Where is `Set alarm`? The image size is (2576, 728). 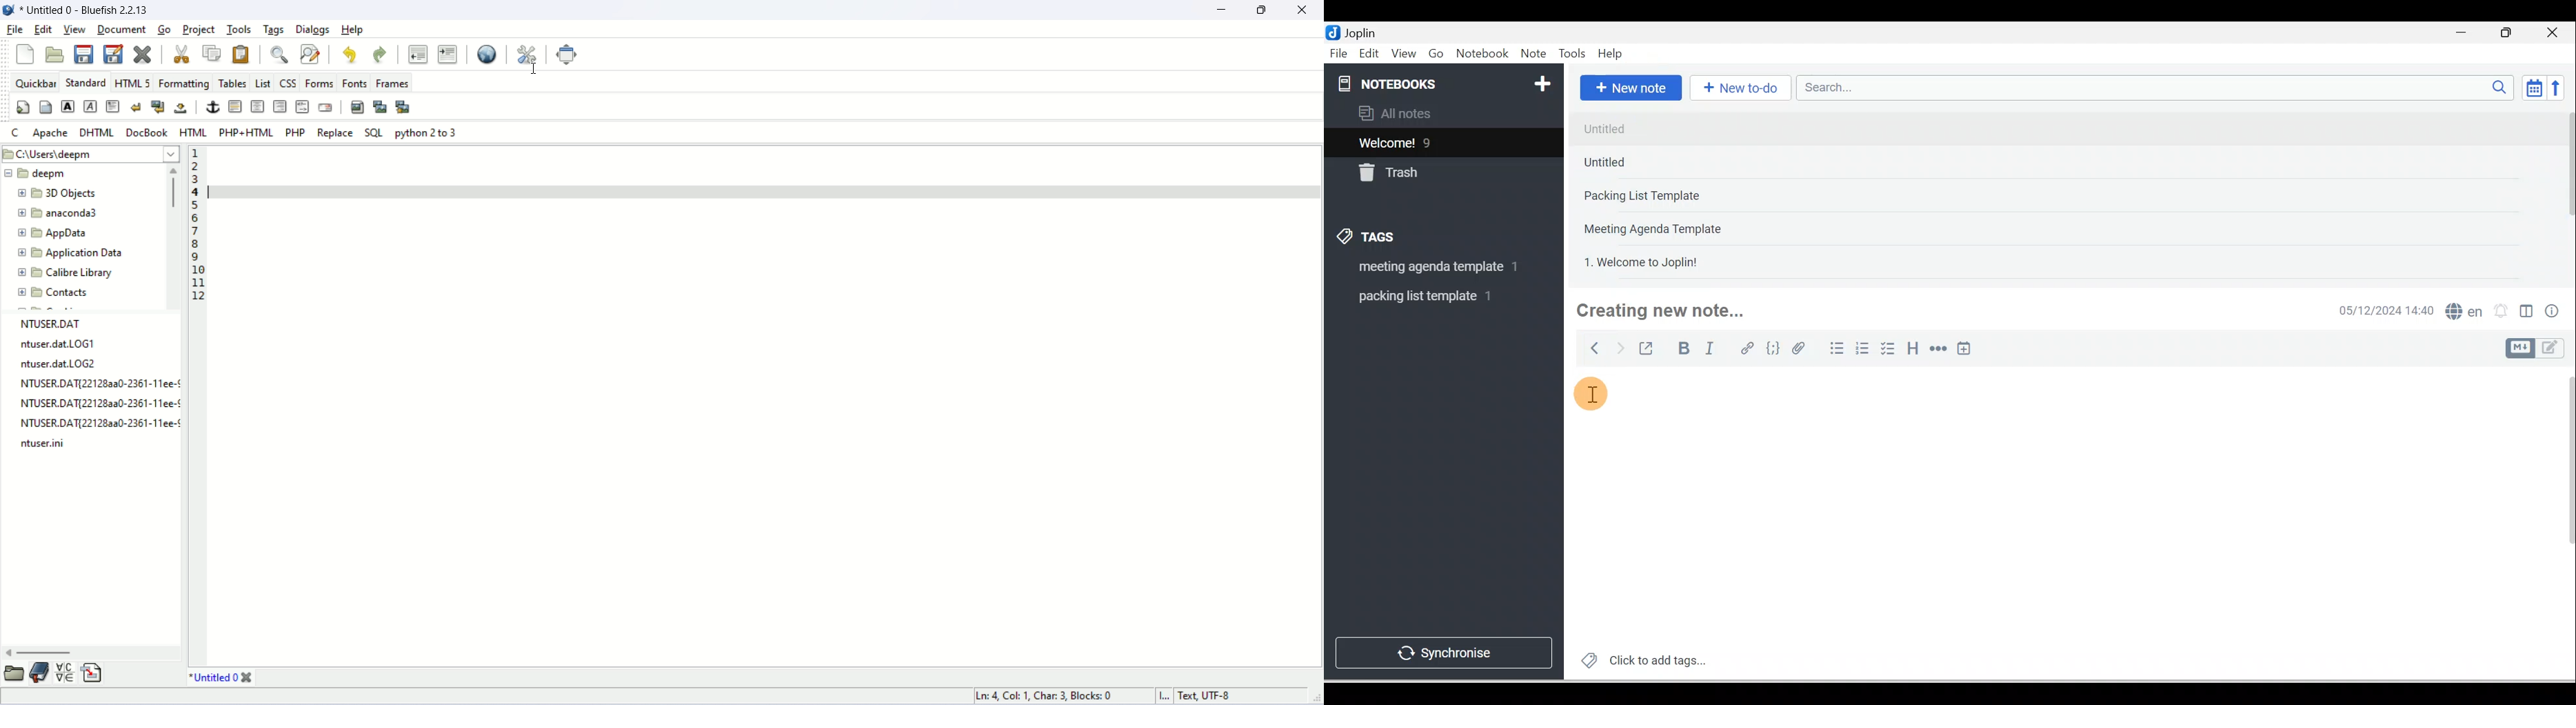 Set alarm is located at coordinates (2500, 311).